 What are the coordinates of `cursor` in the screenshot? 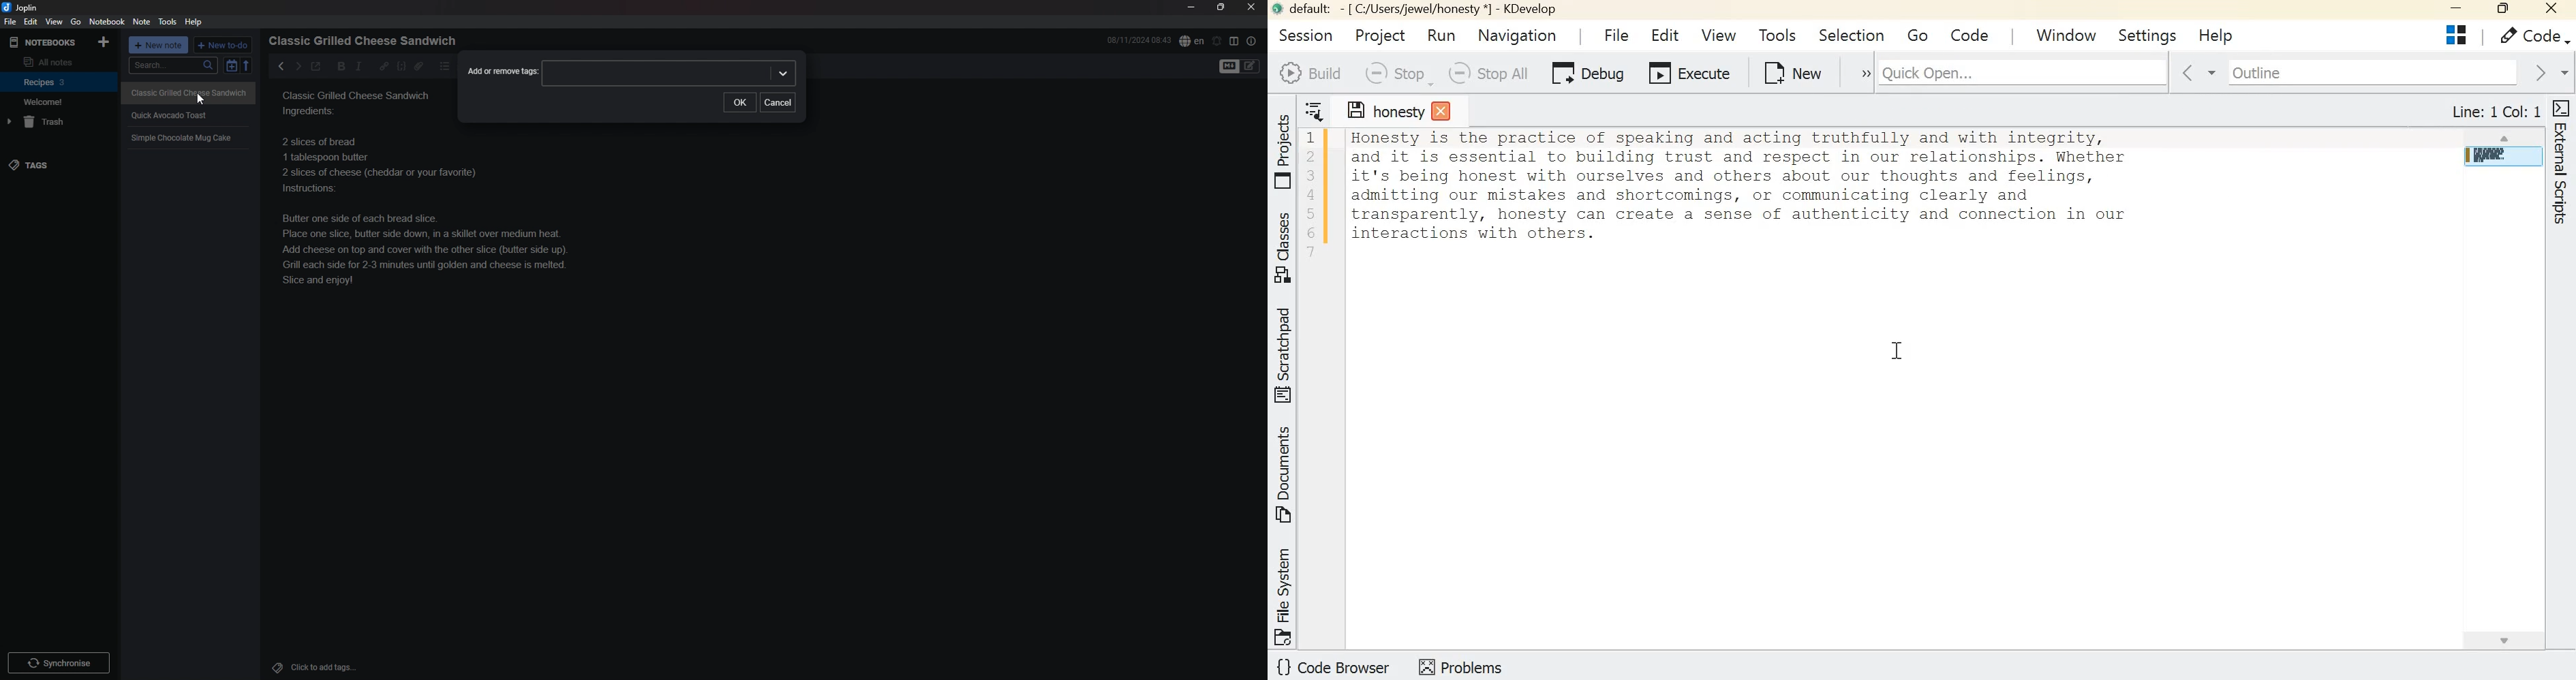 It's located at (201, 100).